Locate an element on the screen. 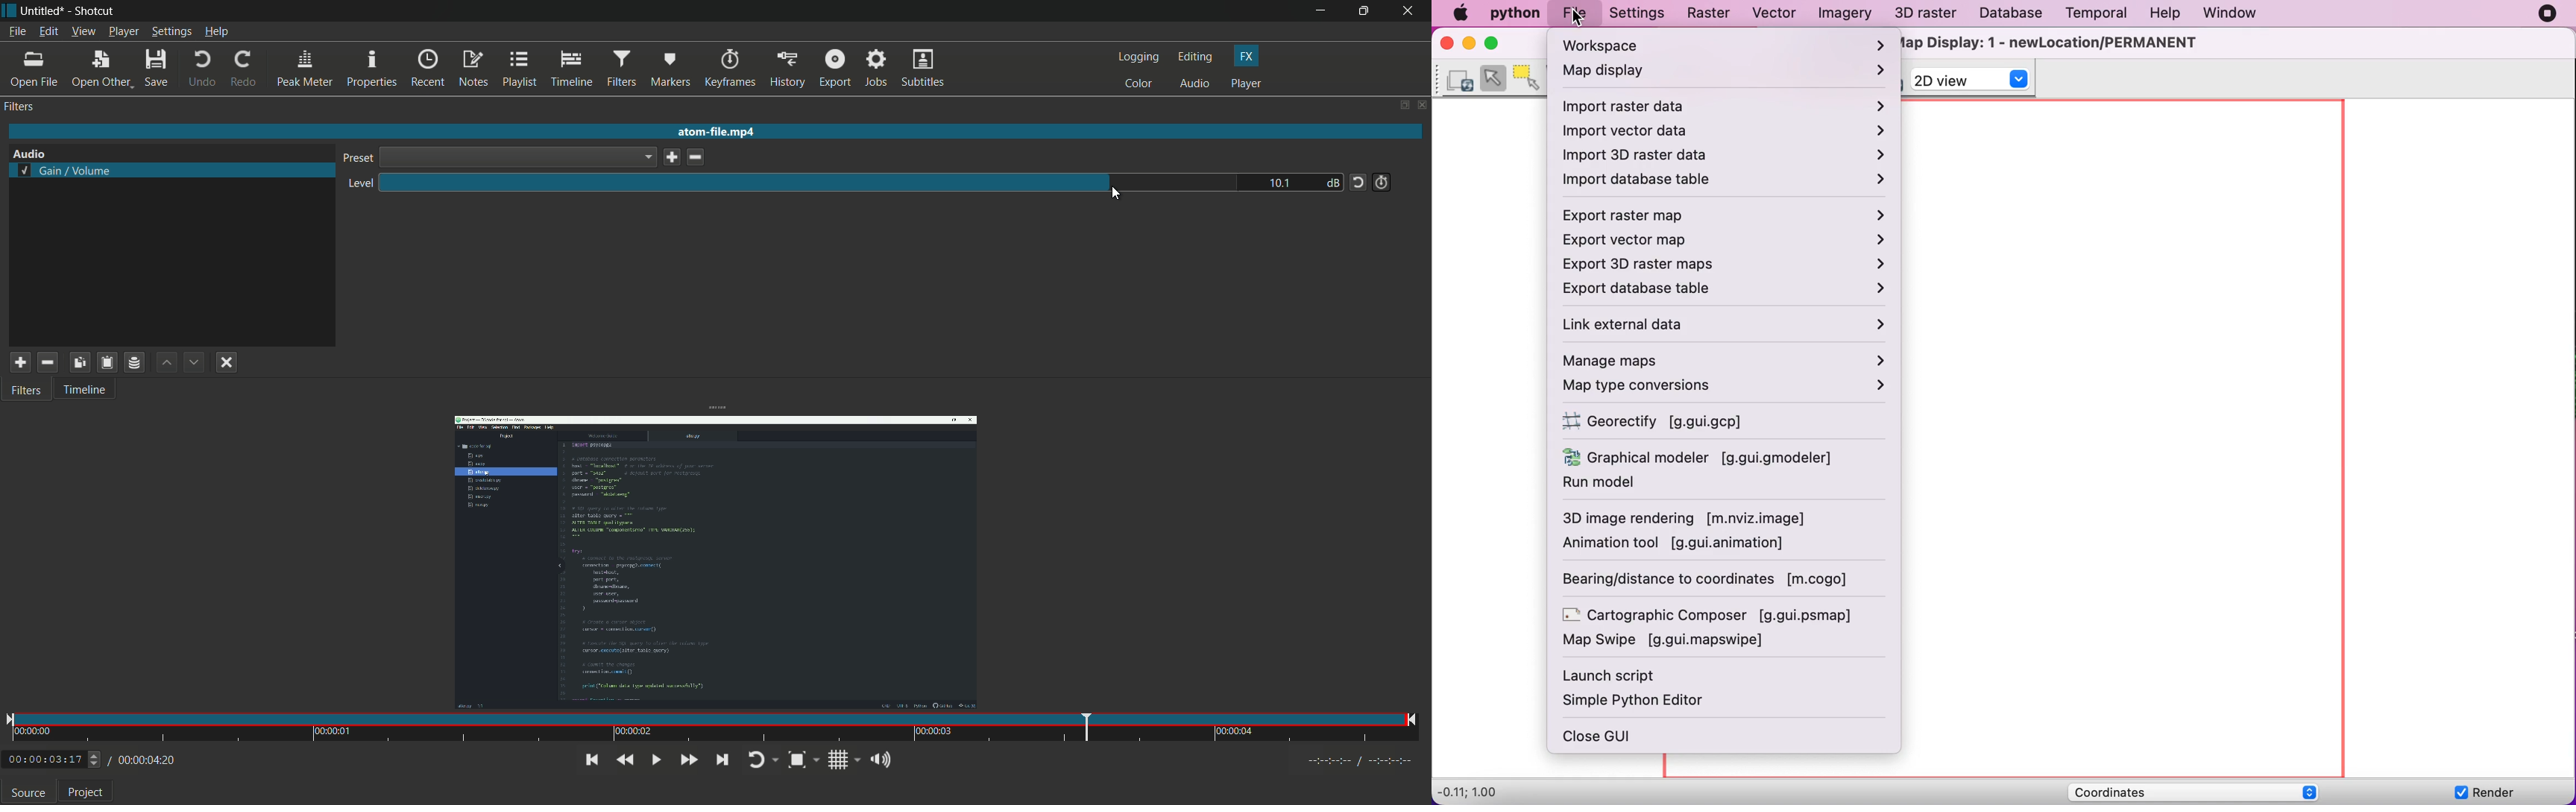  app name is located at coordinates (92, 11).